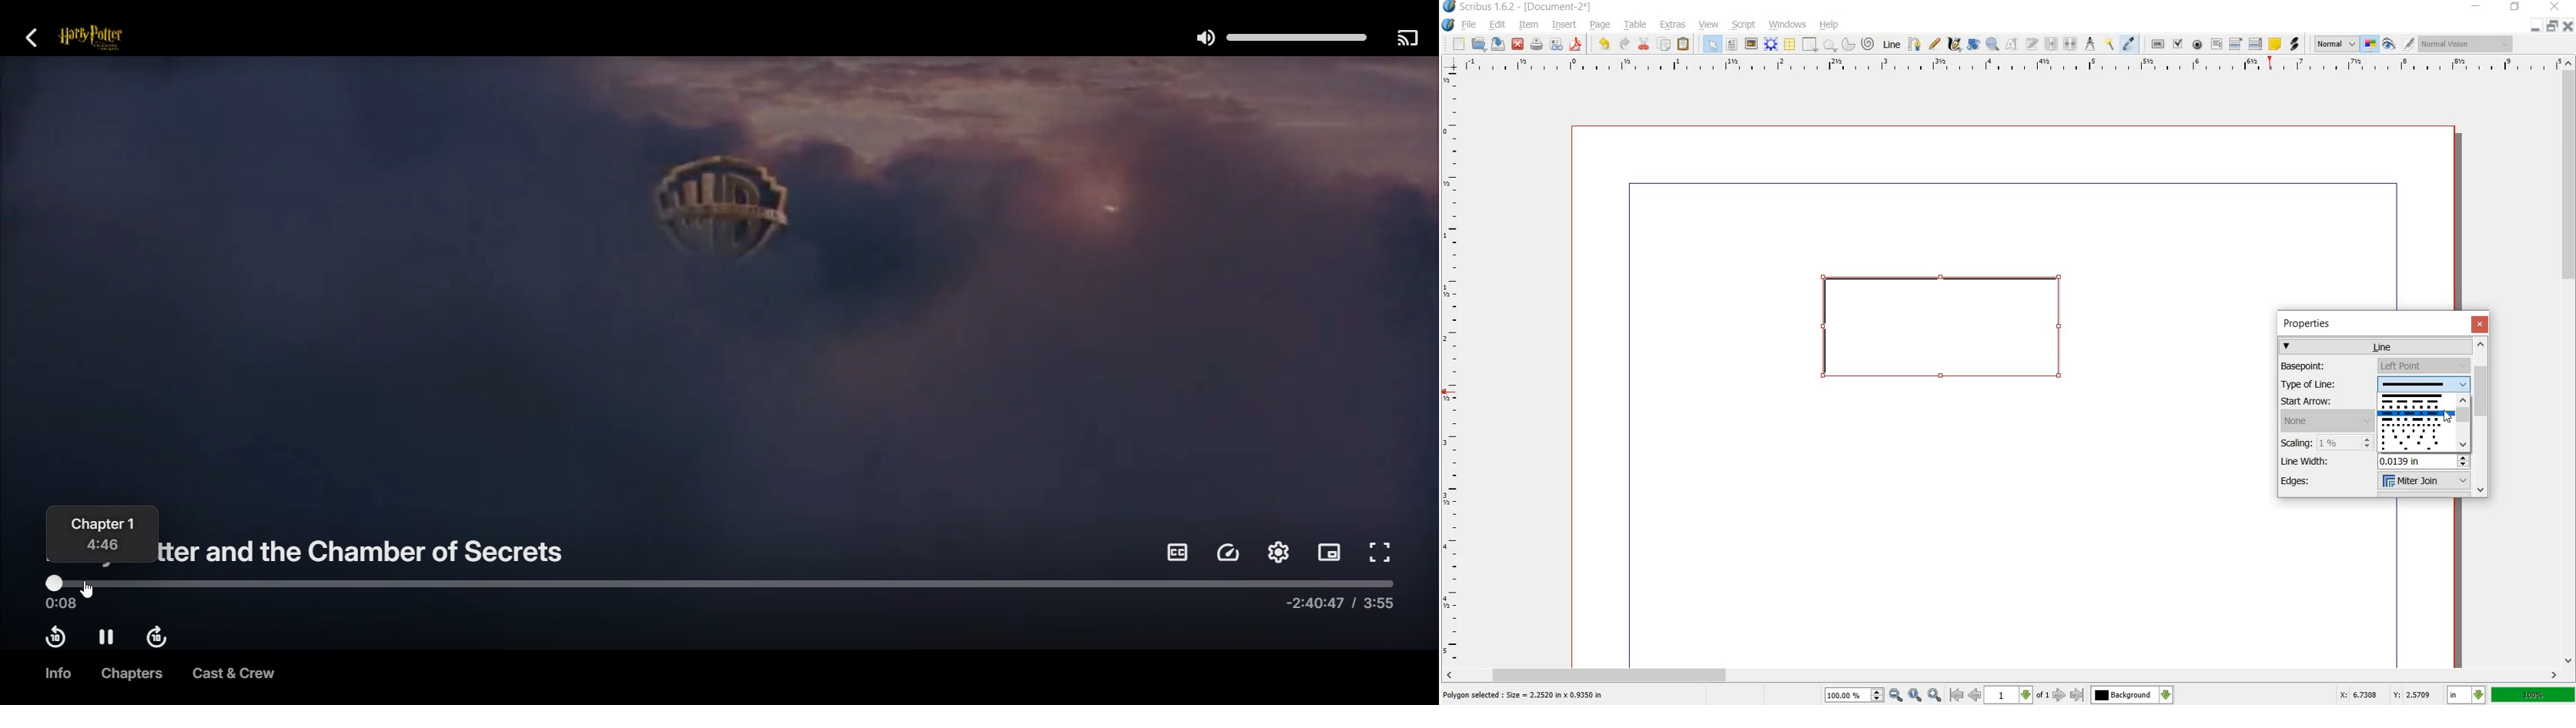  I want to click on VIEW, so click(1707, 26).